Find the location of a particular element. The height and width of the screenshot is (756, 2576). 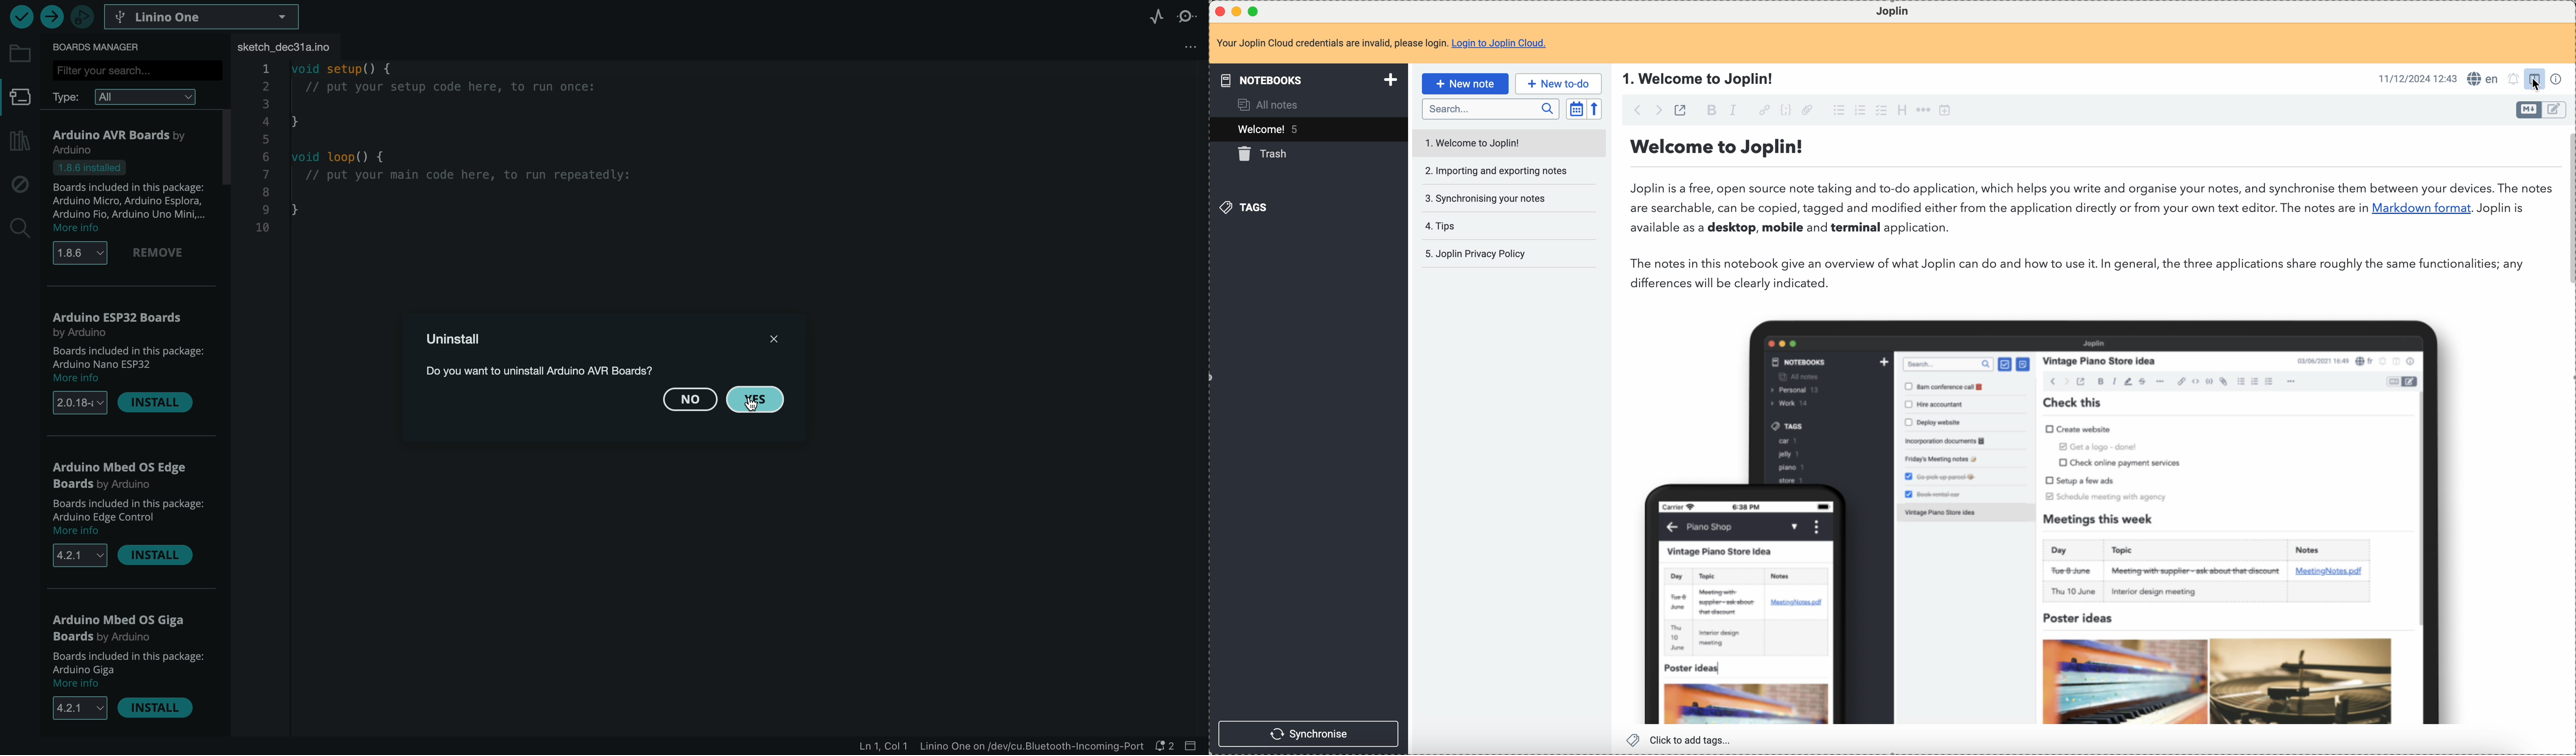

new to-do is located at coordinates (1558, 84).